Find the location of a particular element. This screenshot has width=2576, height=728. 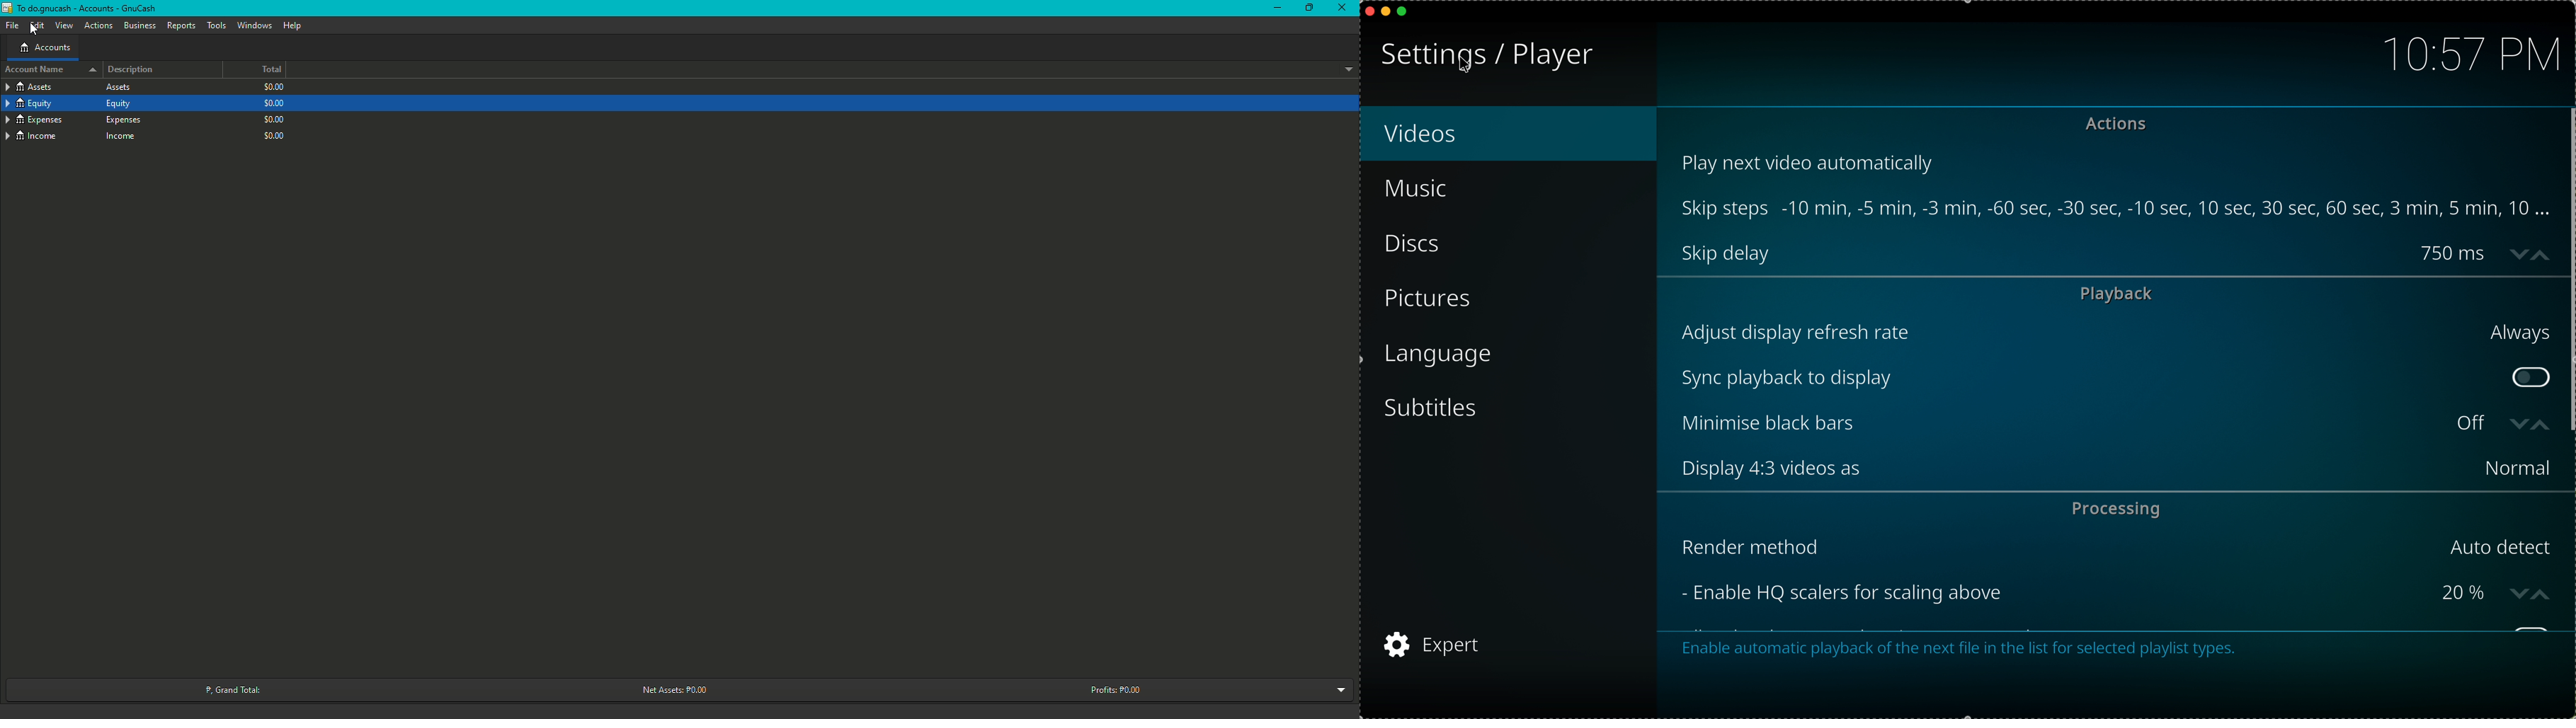

expert settings is located at coordinates (1435, 643).